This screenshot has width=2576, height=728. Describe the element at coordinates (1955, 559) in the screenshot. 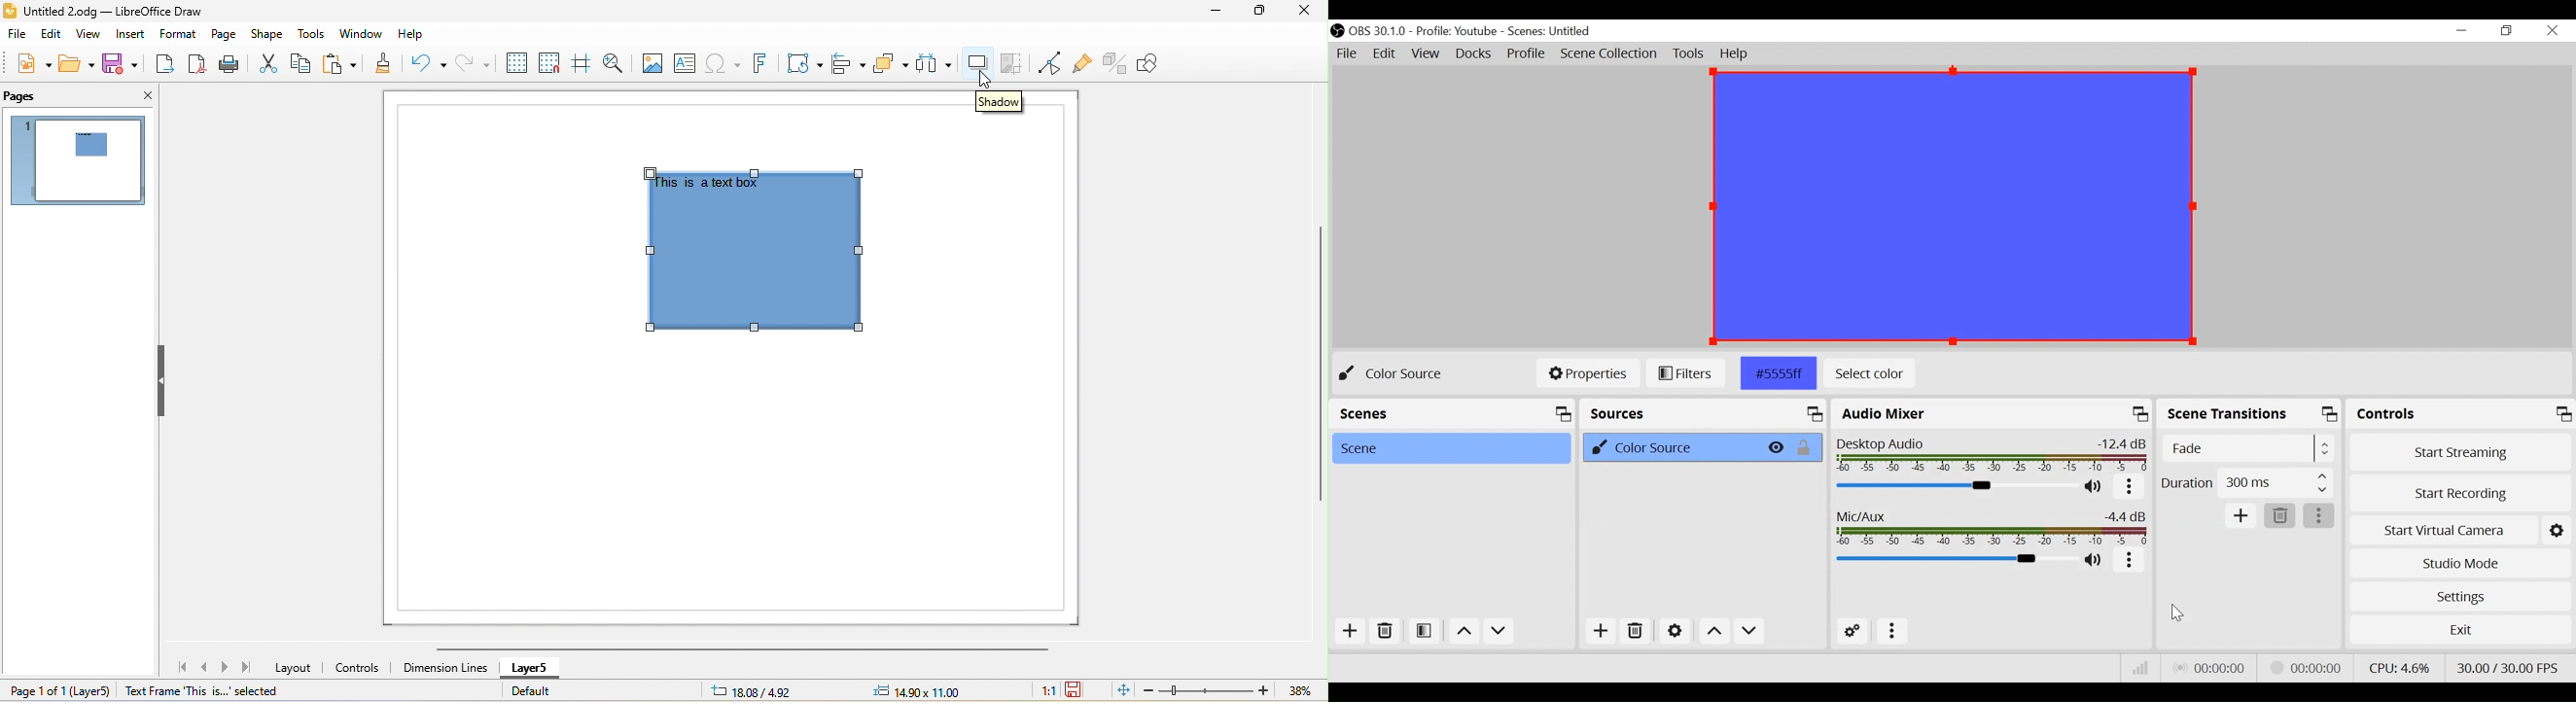

I see `Mic Slider` at that location.